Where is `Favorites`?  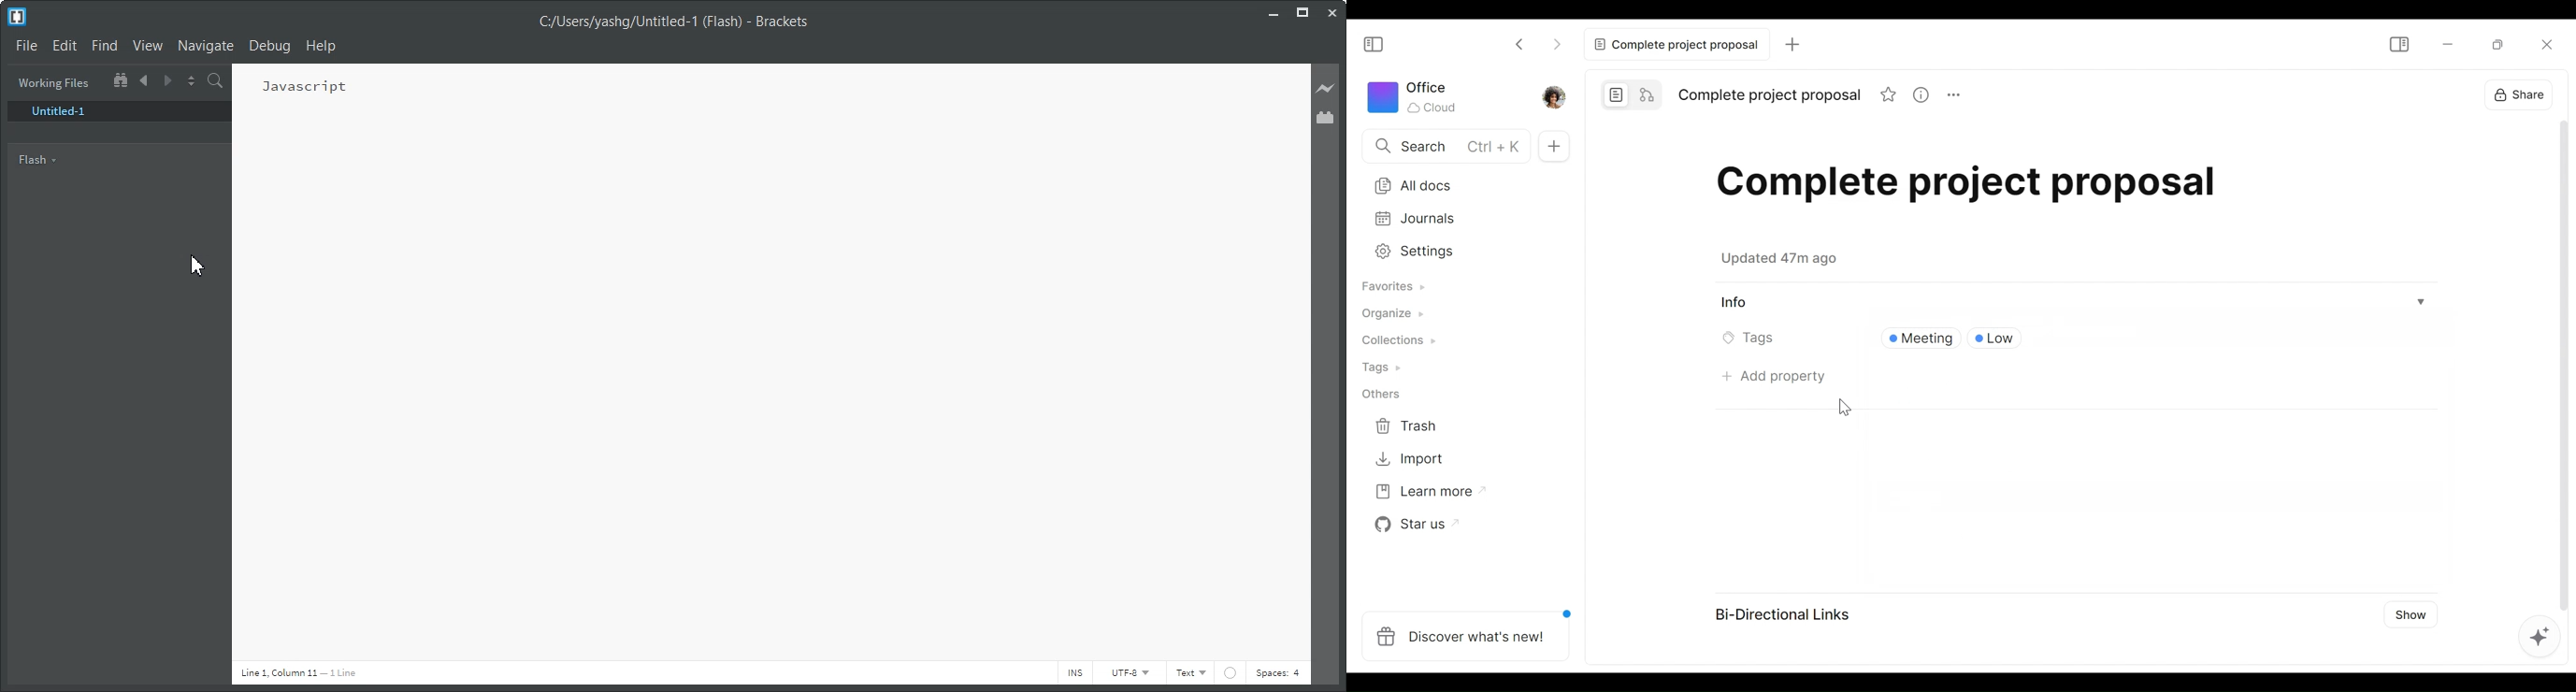
Favorites is located at coordinates (1398, 286).